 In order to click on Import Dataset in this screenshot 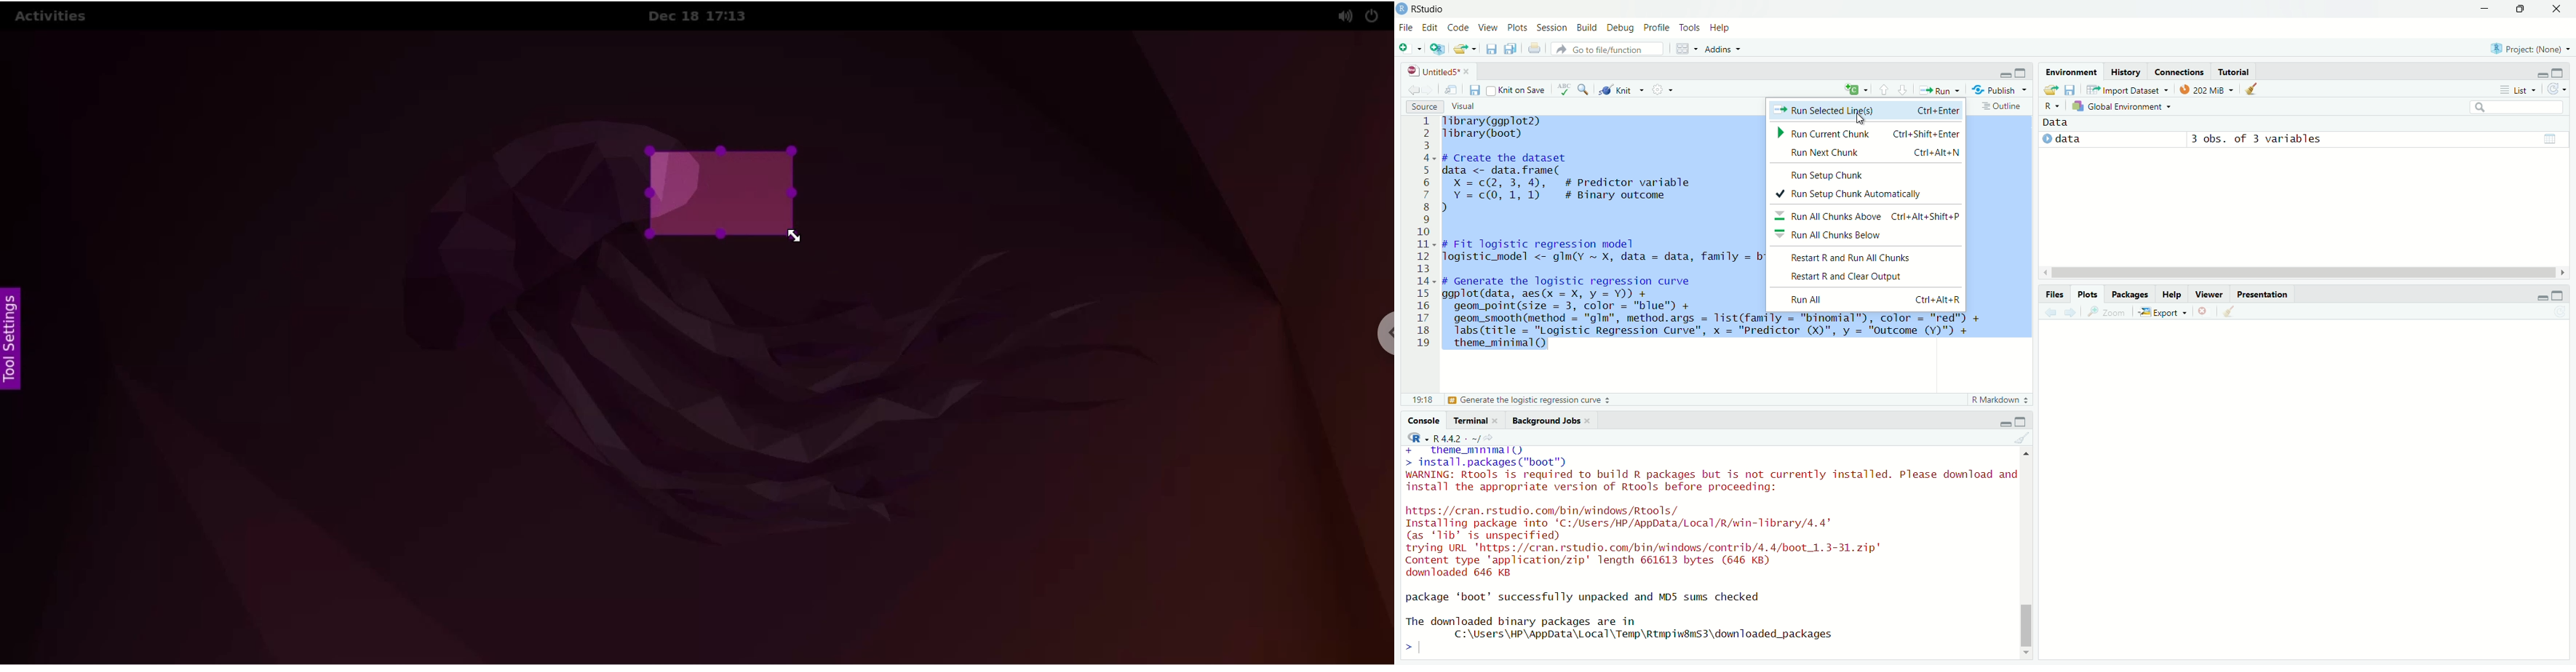, I will do `click(2128, 89)`.